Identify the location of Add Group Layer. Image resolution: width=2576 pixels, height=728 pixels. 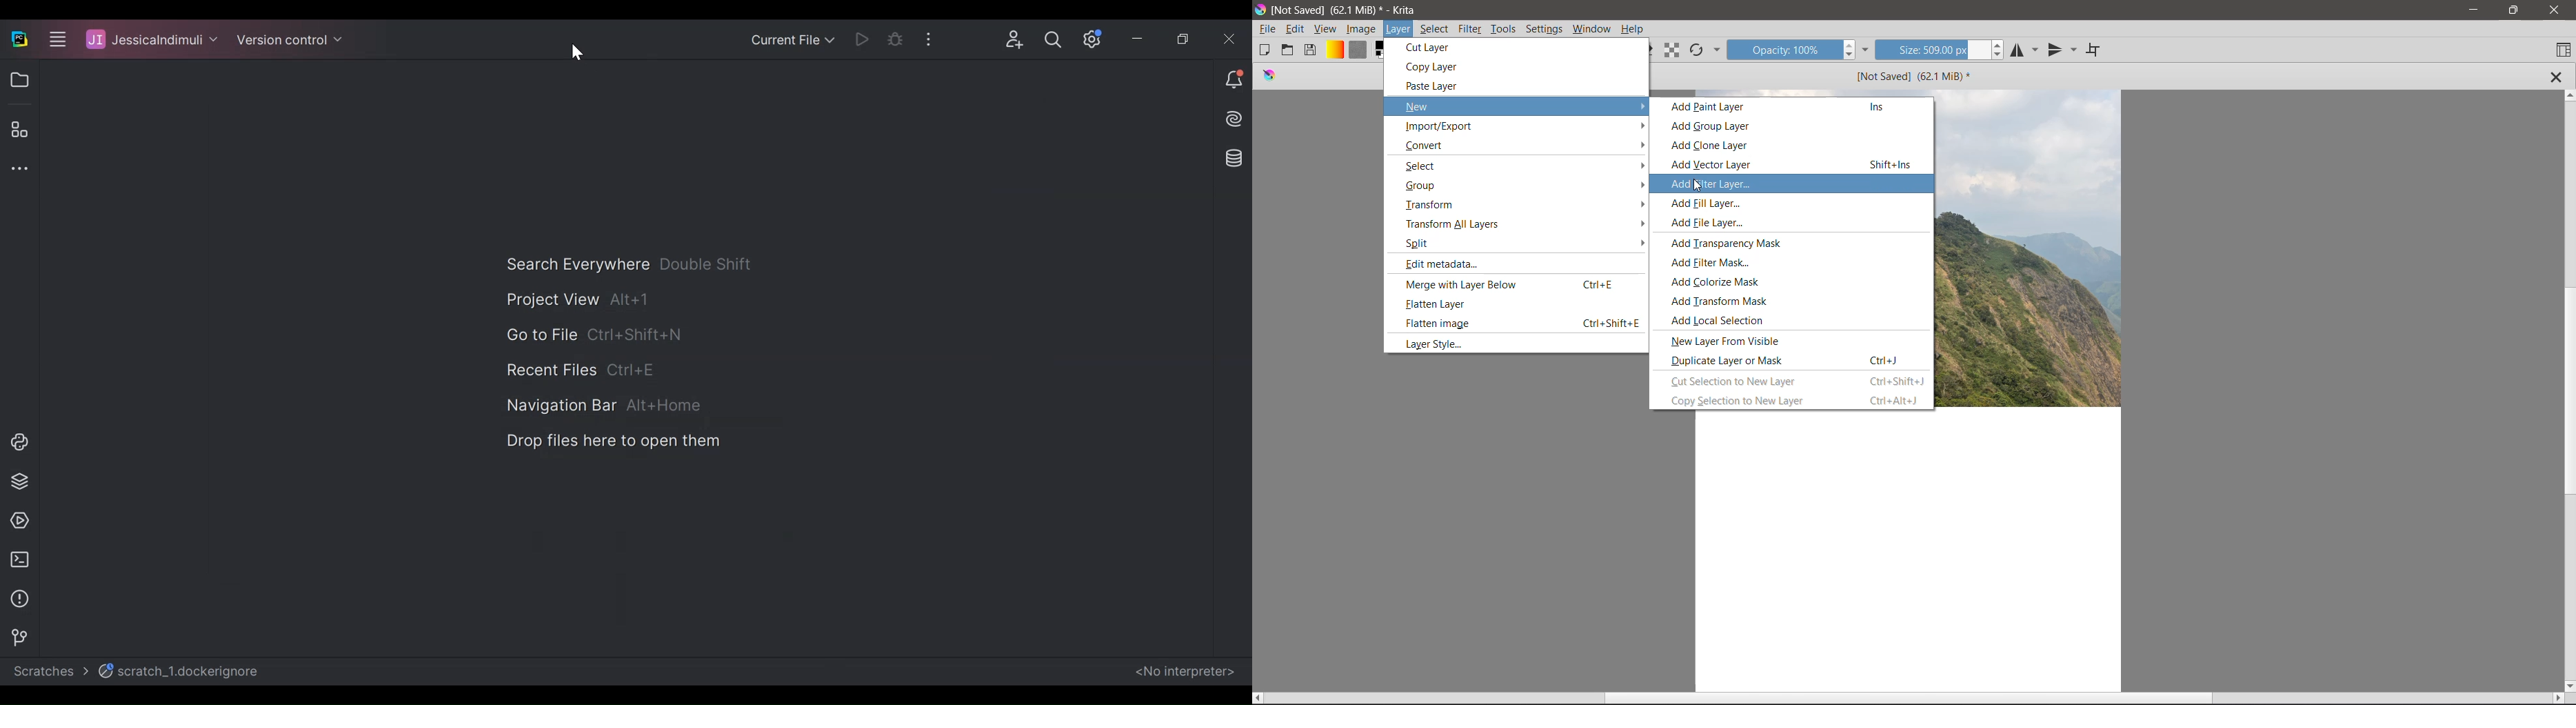
(1714, 127).